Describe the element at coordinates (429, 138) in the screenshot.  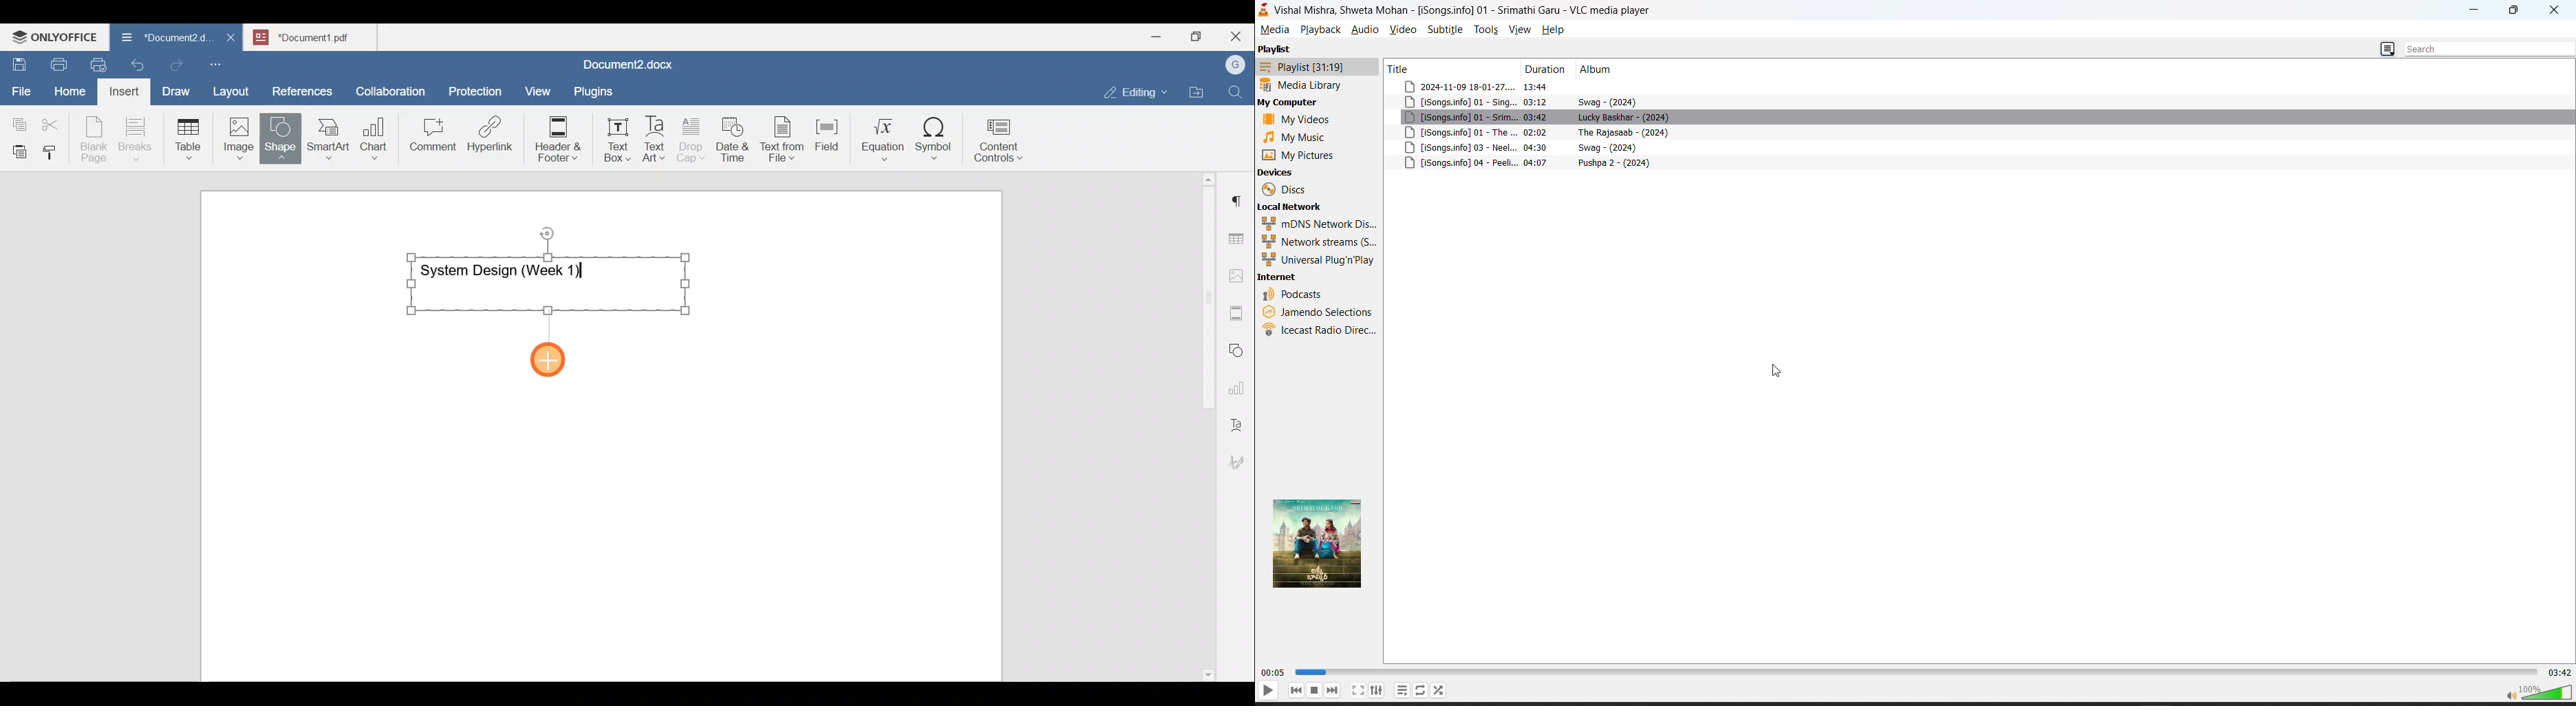
I see `Comment` at that location.